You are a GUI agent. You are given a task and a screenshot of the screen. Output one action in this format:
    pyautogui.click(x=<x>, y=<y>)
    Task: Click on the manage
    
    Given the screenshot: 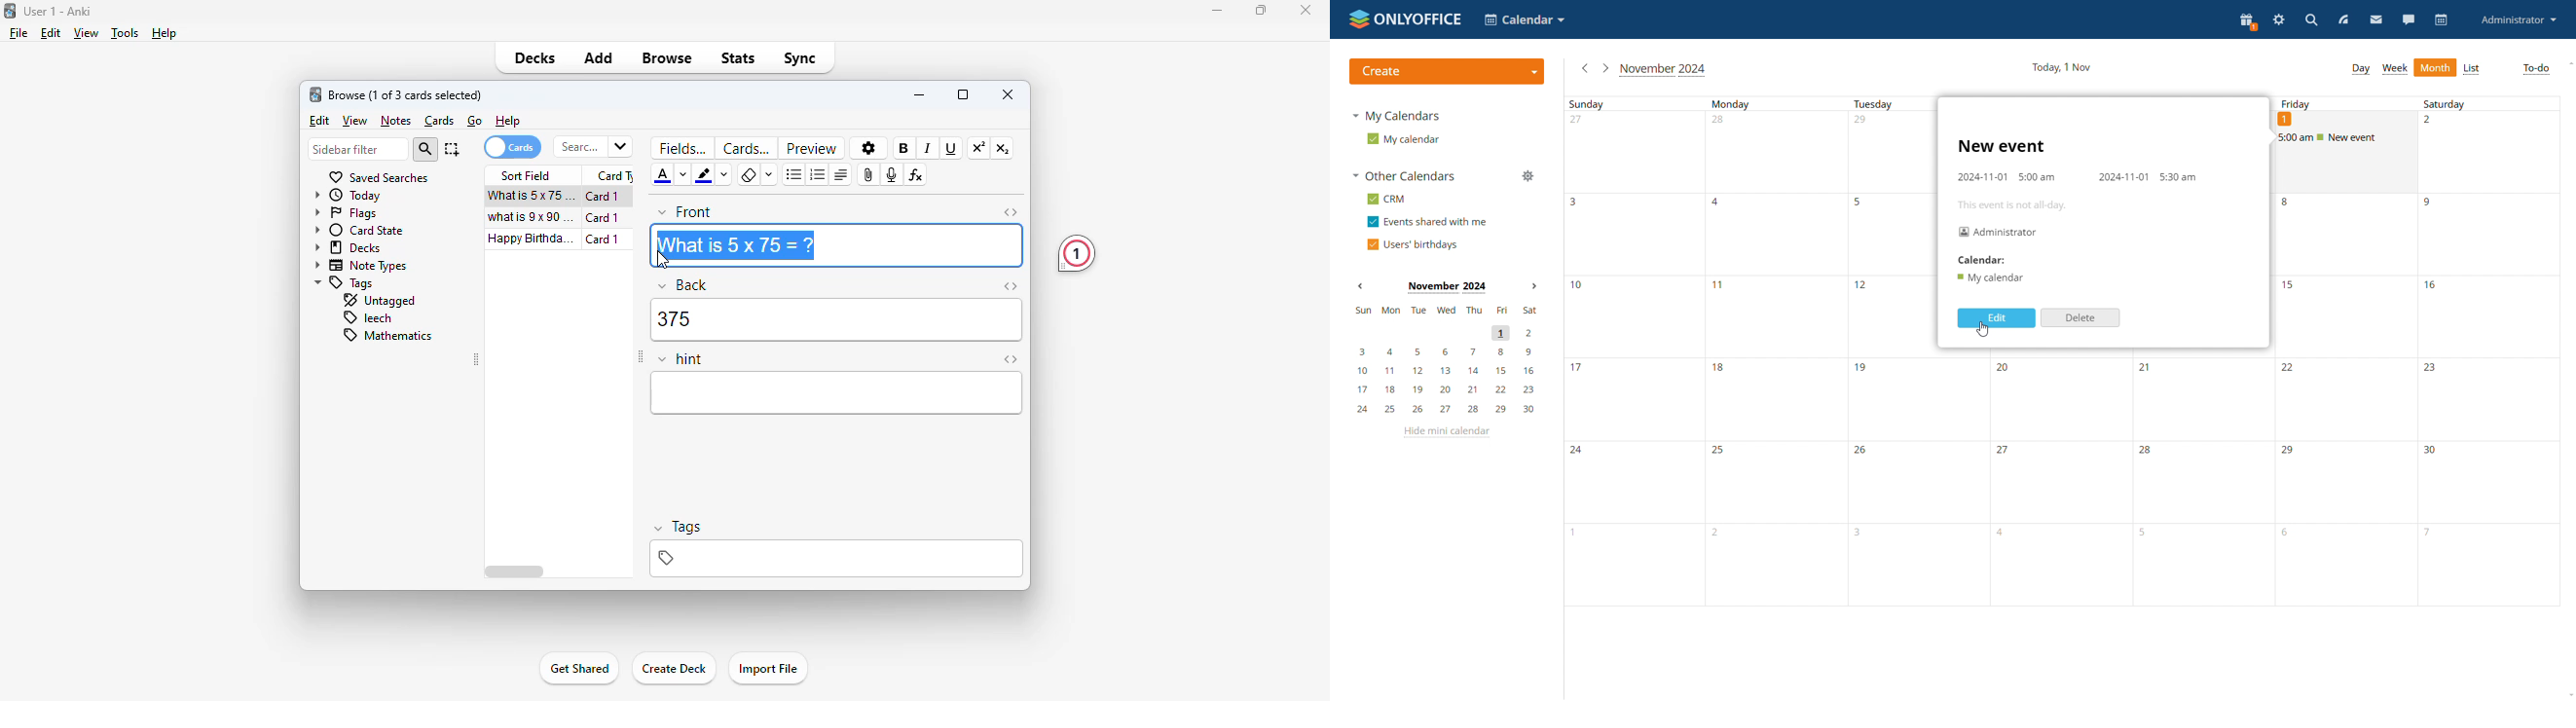 What is the action you would take?
    pyautogui.click(x=1528, y=177)
    